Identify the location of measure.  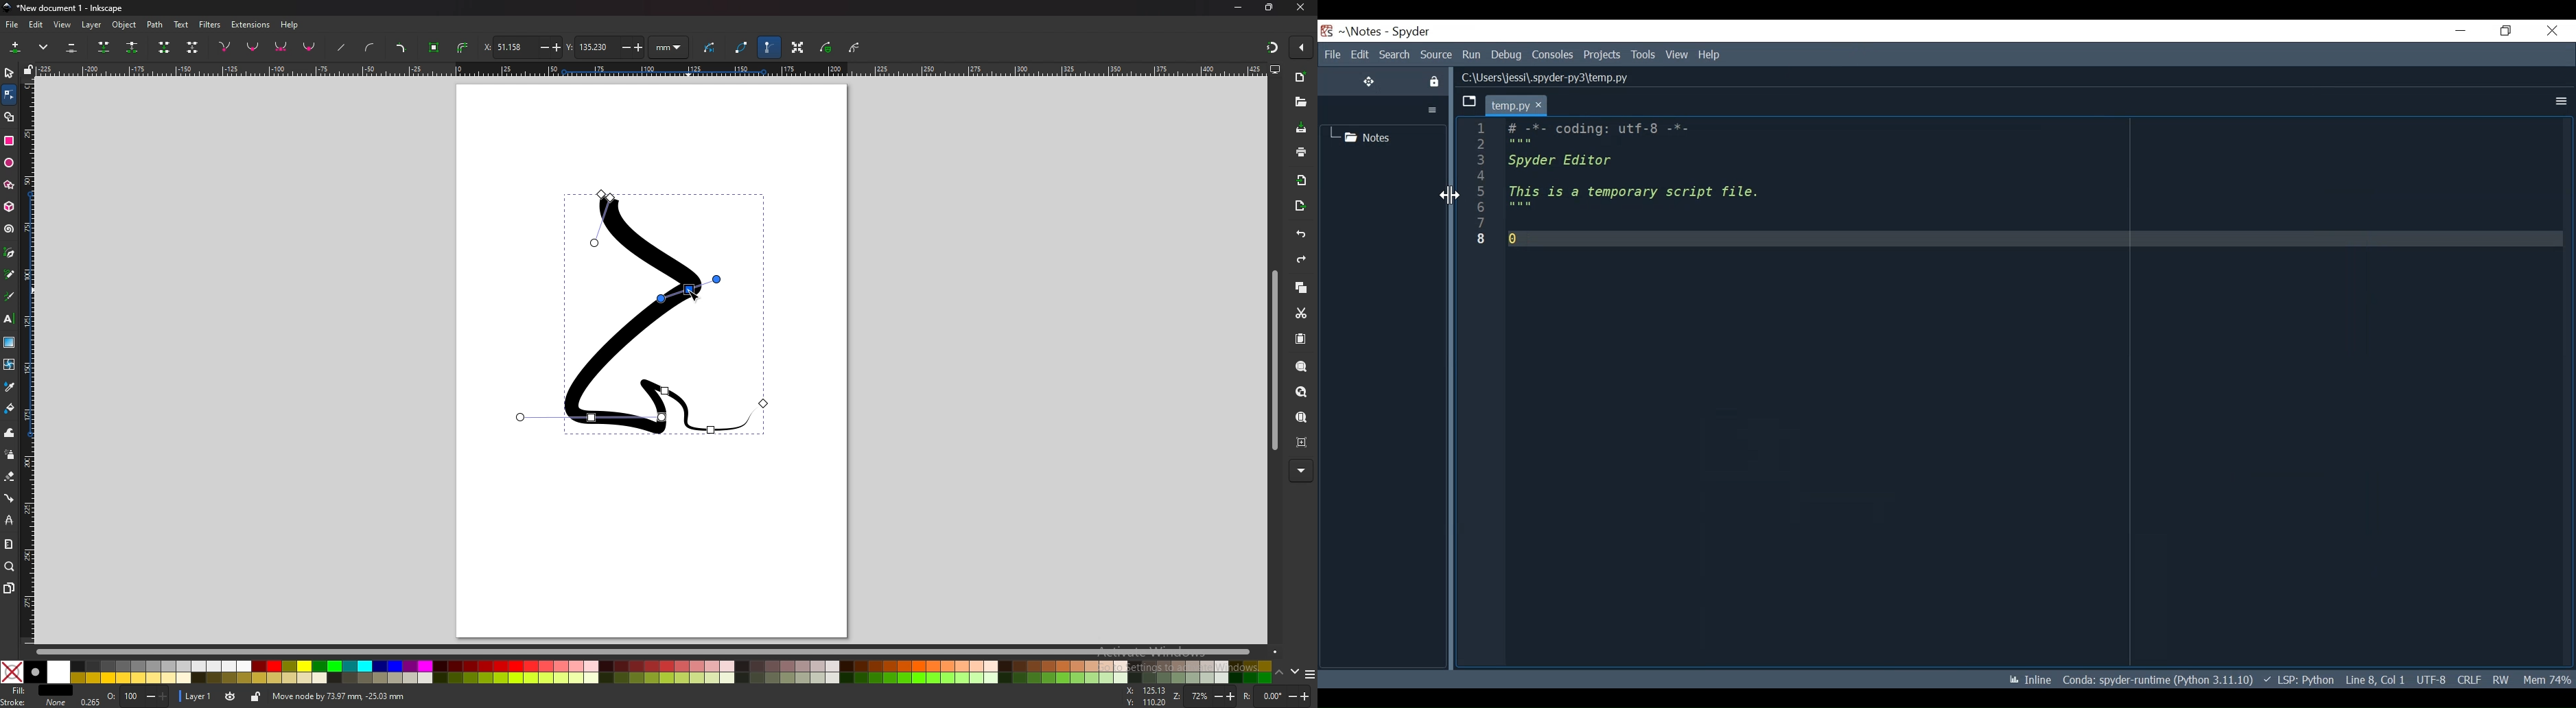
(9, 545).